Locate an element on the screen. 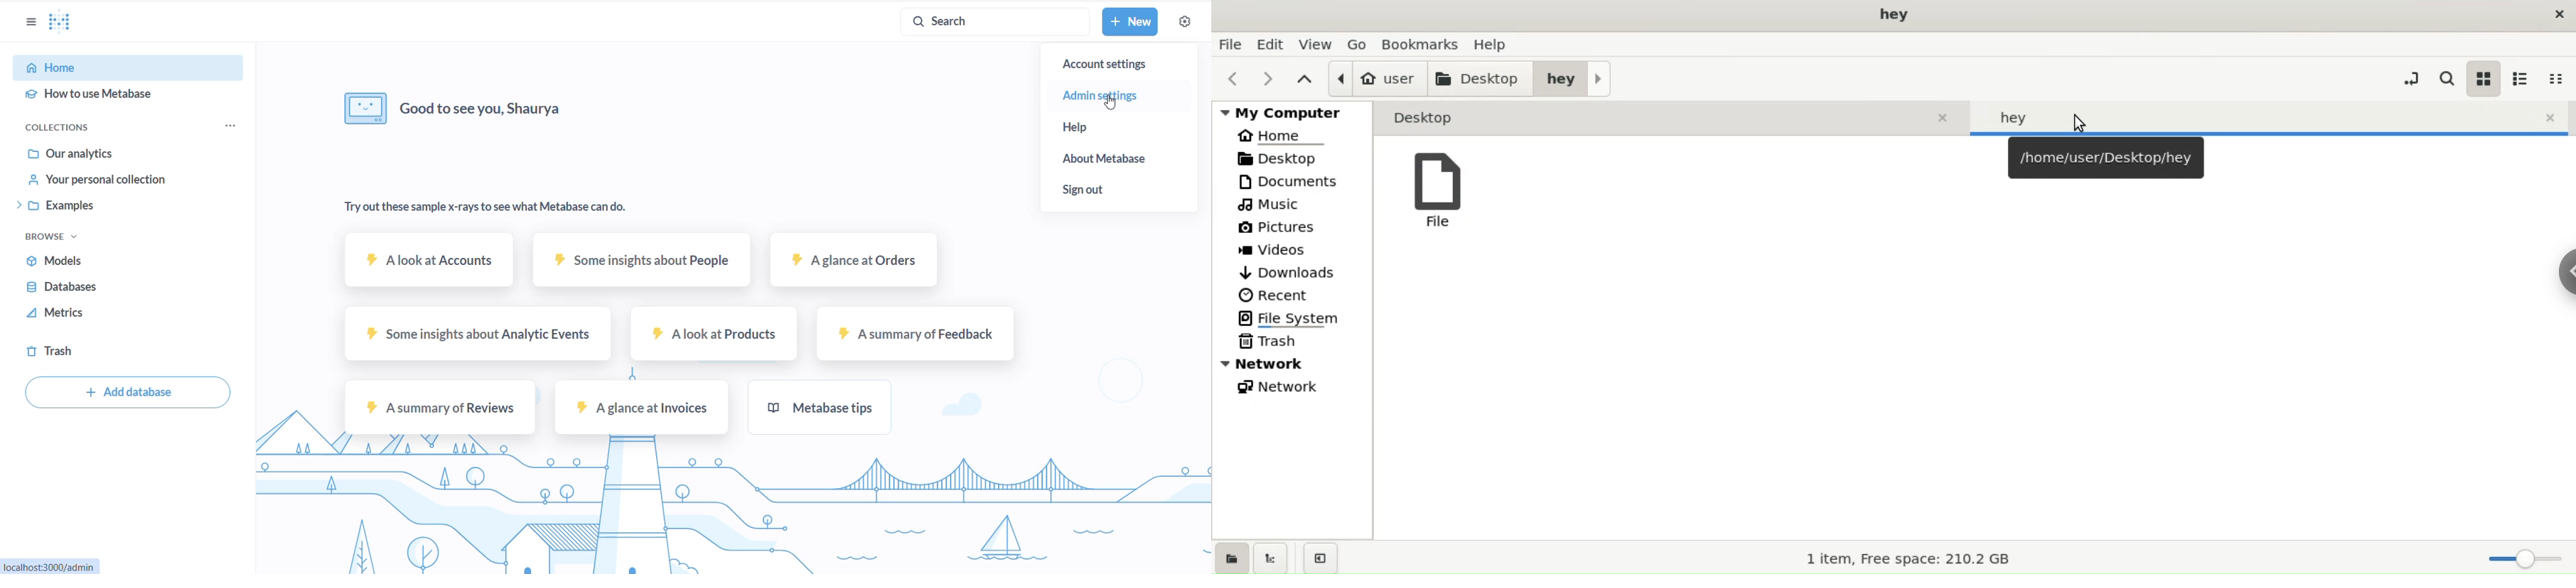 The height and width of the screenshot is (588, 2576). pictures is located at coordinates (1299, 229).